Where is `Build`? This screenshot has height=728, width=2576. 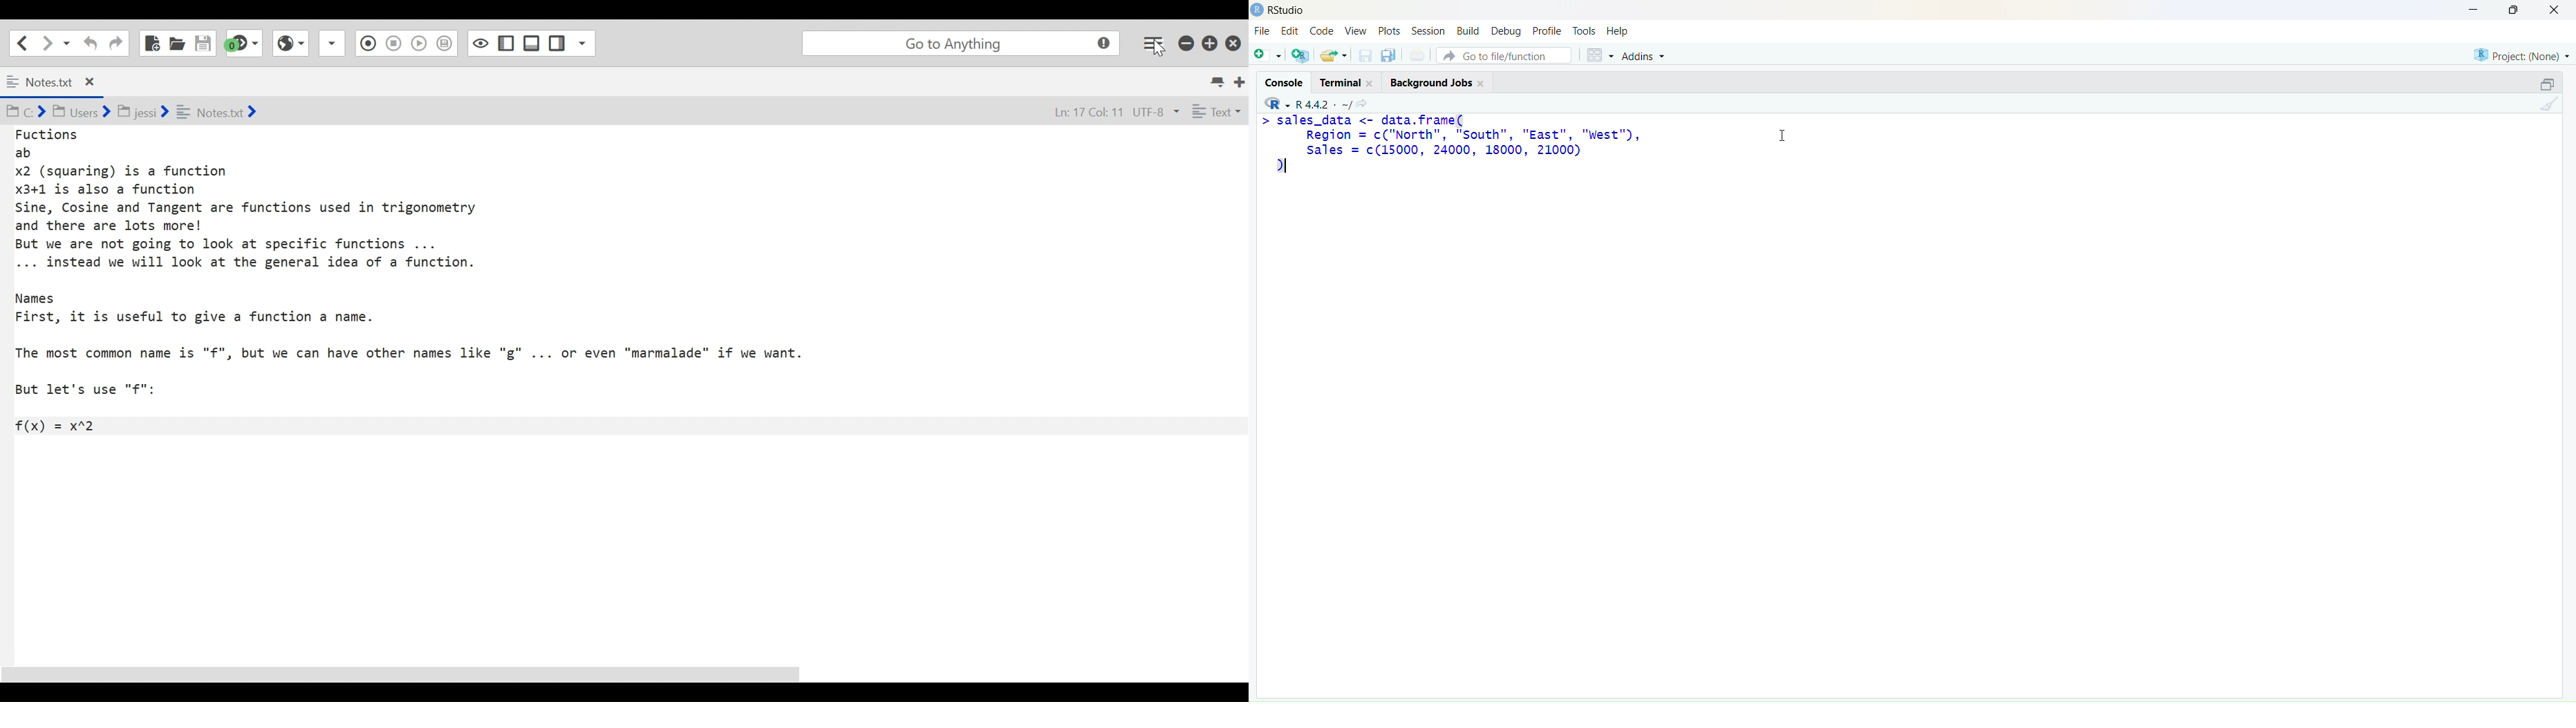 Build is located at coordinates (1467, 30).